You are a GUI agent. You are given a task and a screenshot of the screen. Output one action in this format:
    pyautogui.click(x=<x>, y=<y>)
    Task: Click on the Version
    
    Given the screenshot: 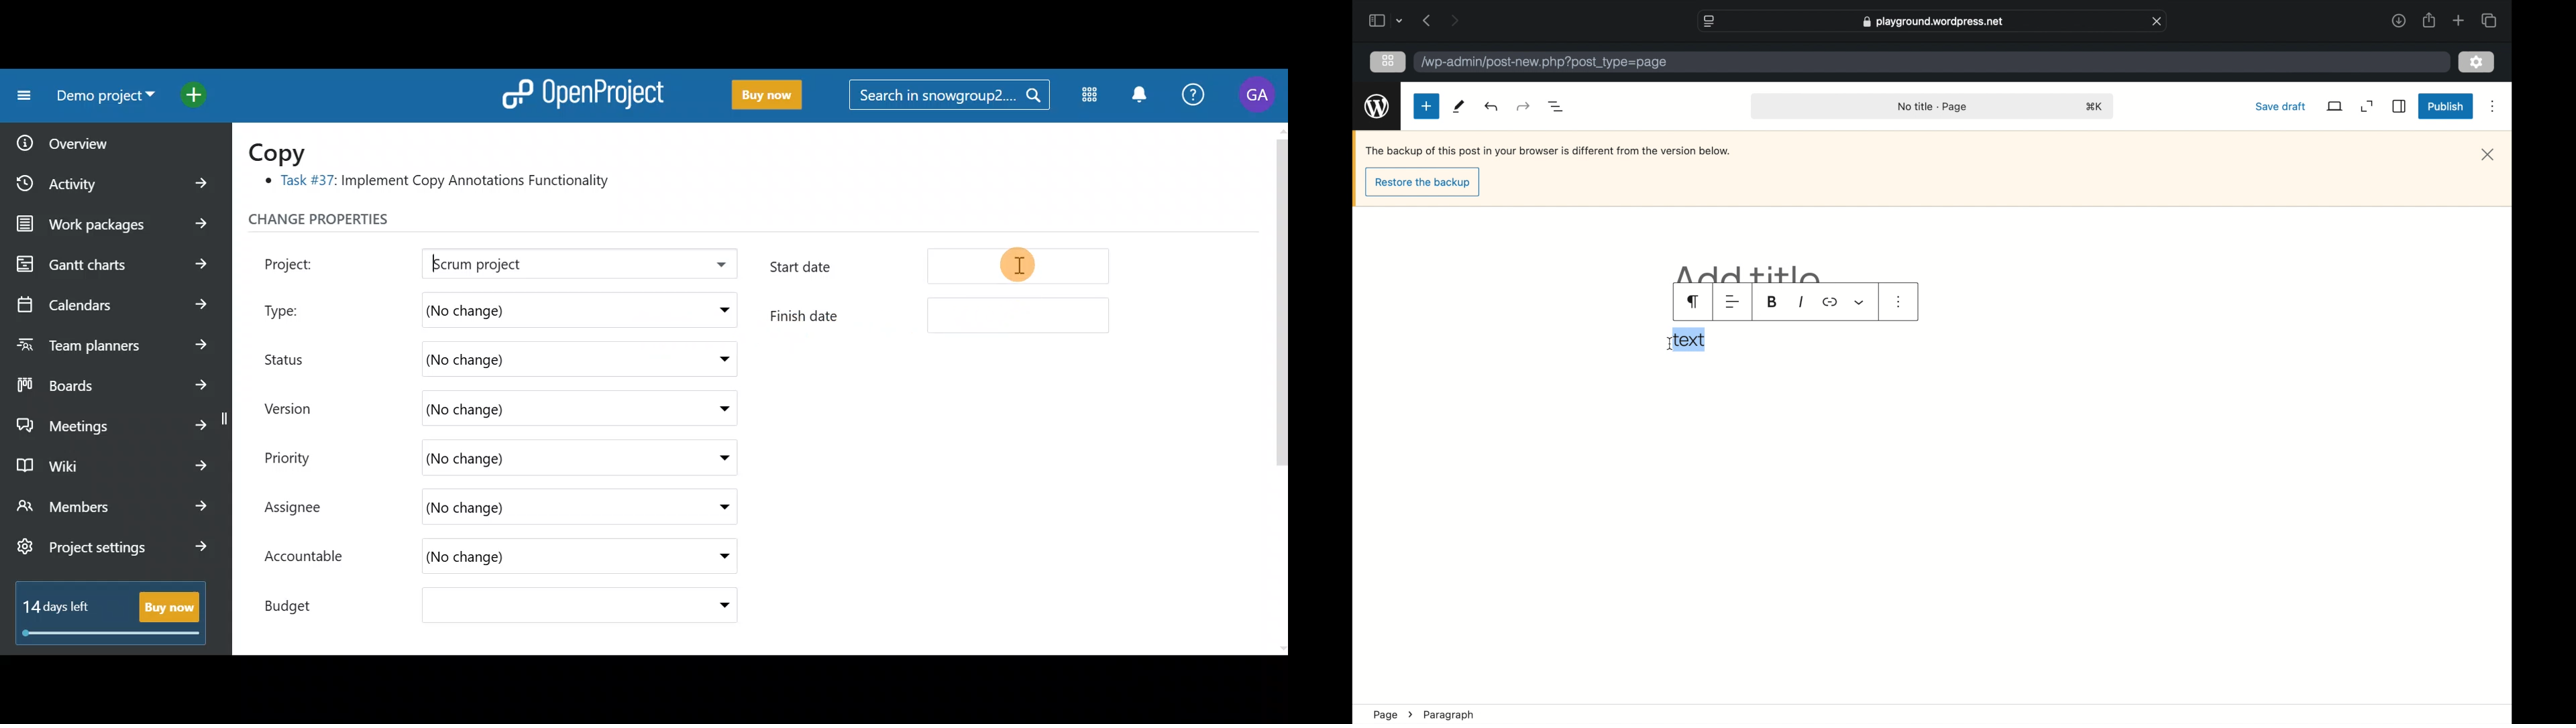 What is the action you would take?
    pyautogui.click(x=295, y=408)
    